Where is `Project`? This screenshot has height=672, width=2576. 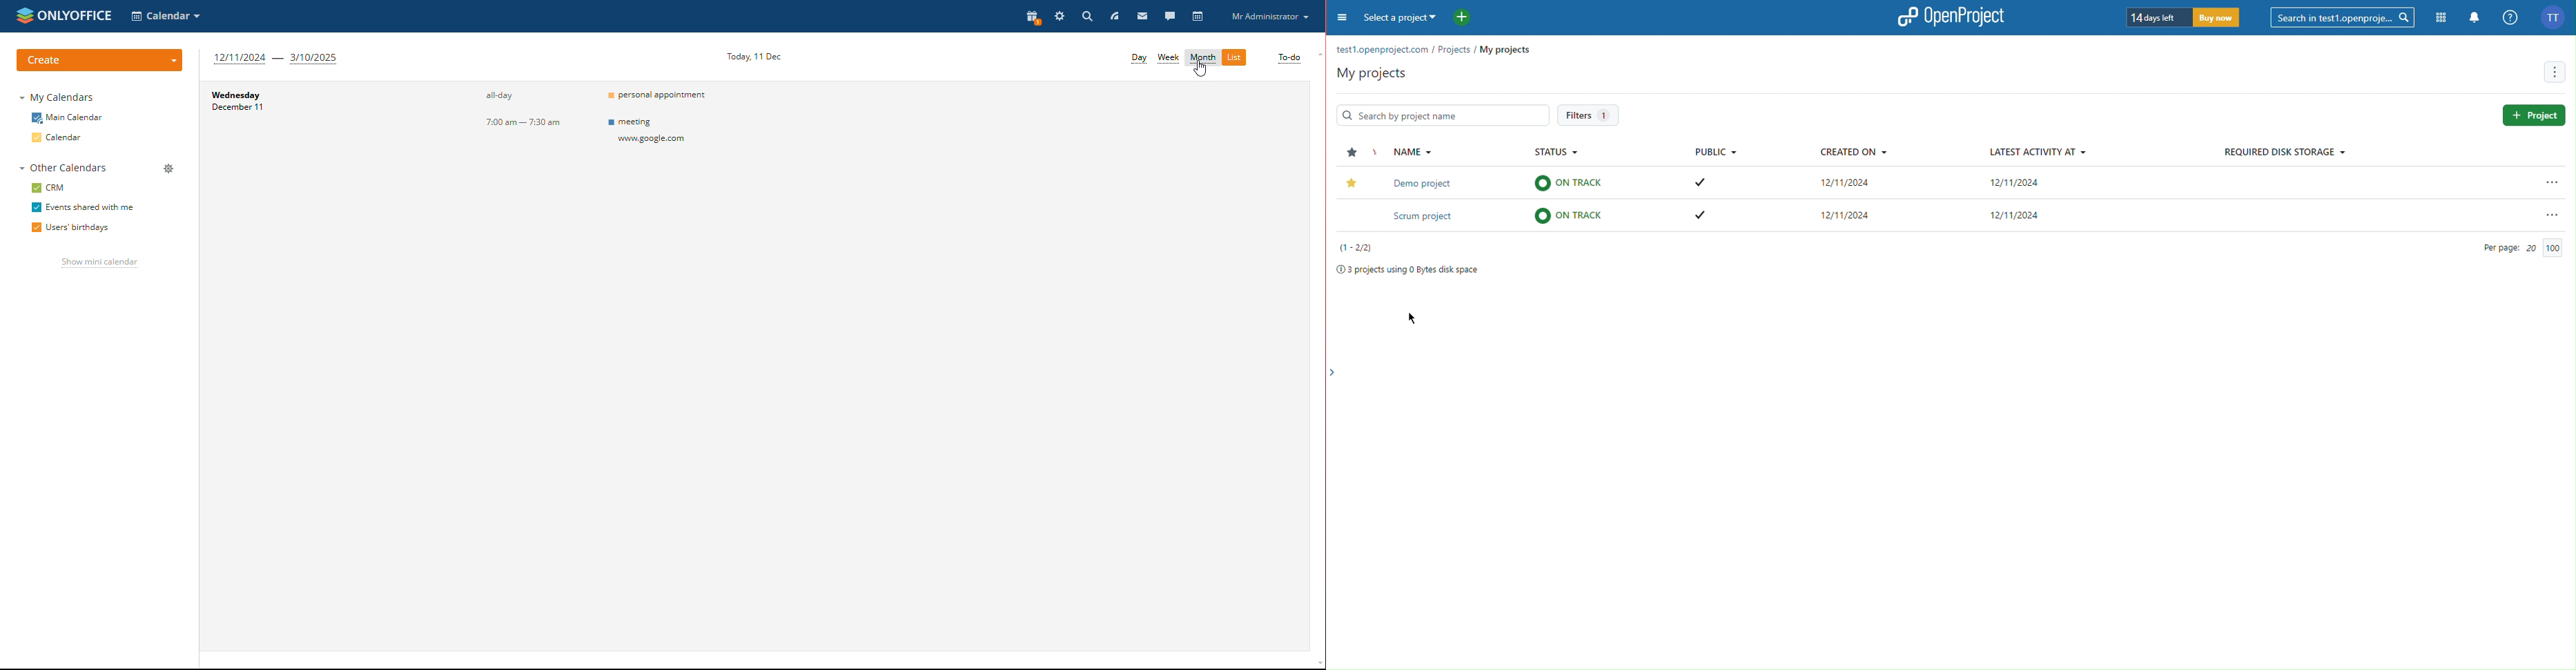
Project is located at coordinates (2535, 115).